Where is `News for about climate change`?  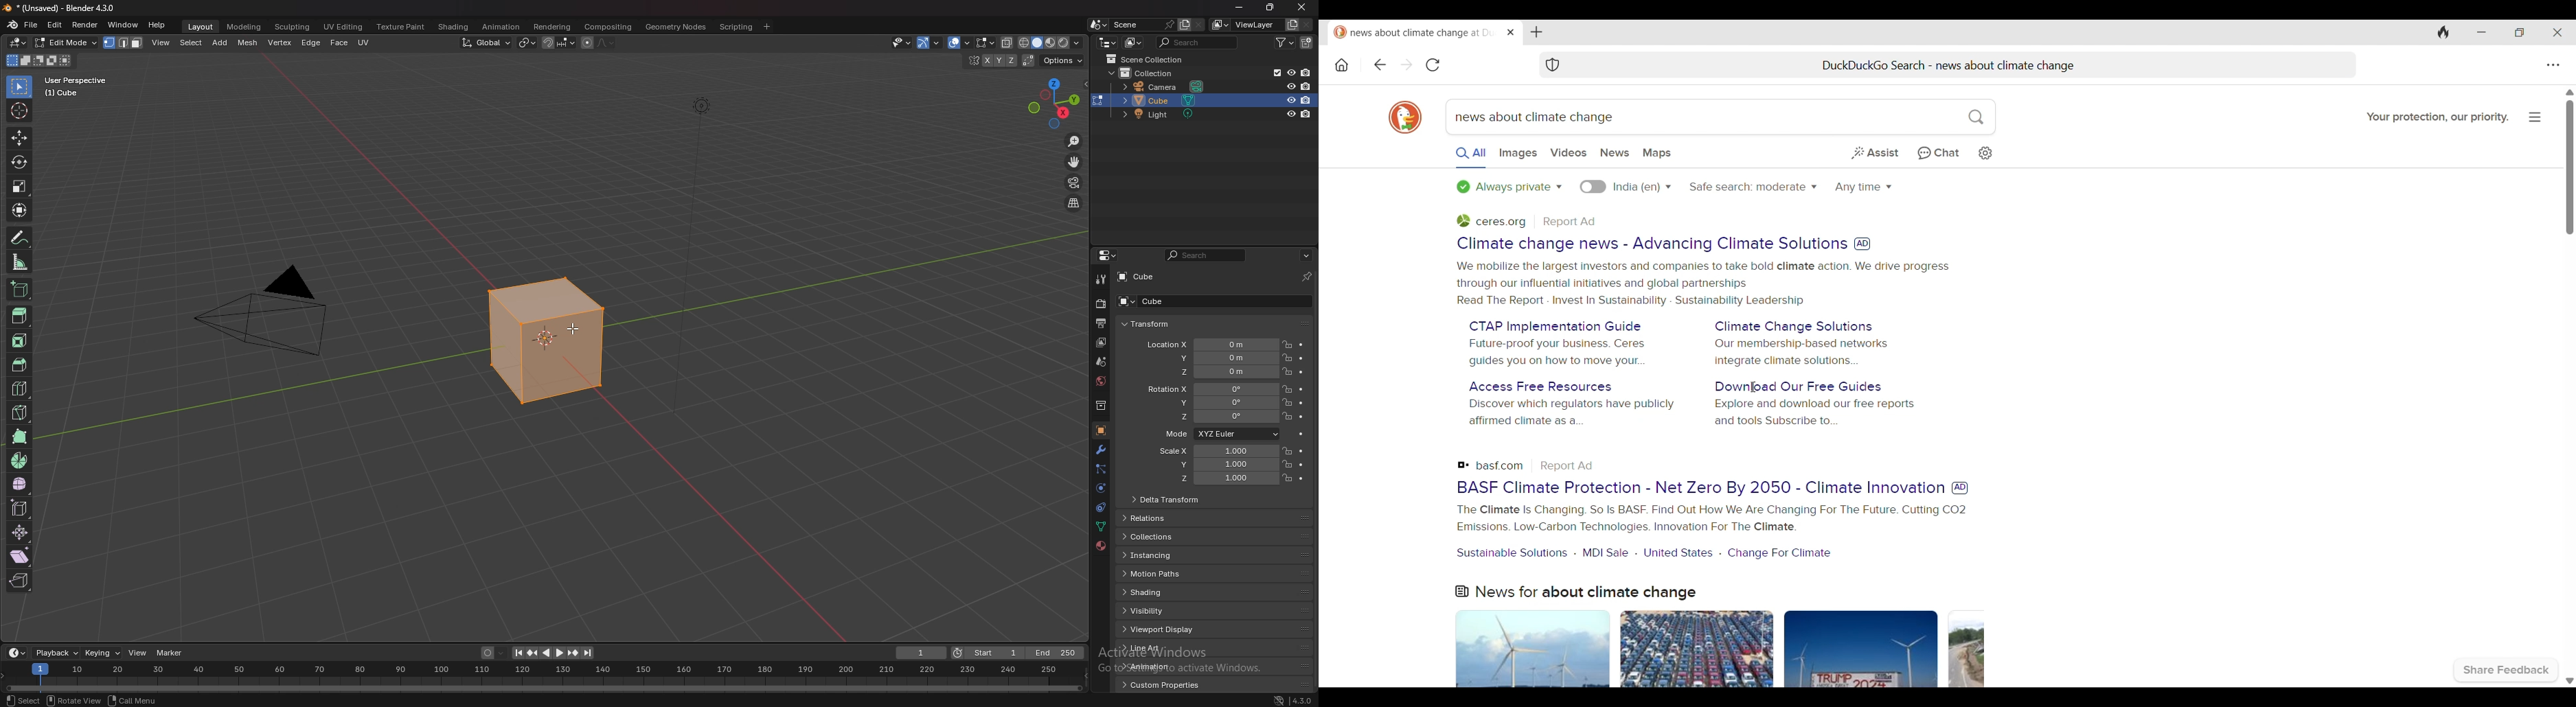
News for about climate change is located at coordinates (1576, 592).